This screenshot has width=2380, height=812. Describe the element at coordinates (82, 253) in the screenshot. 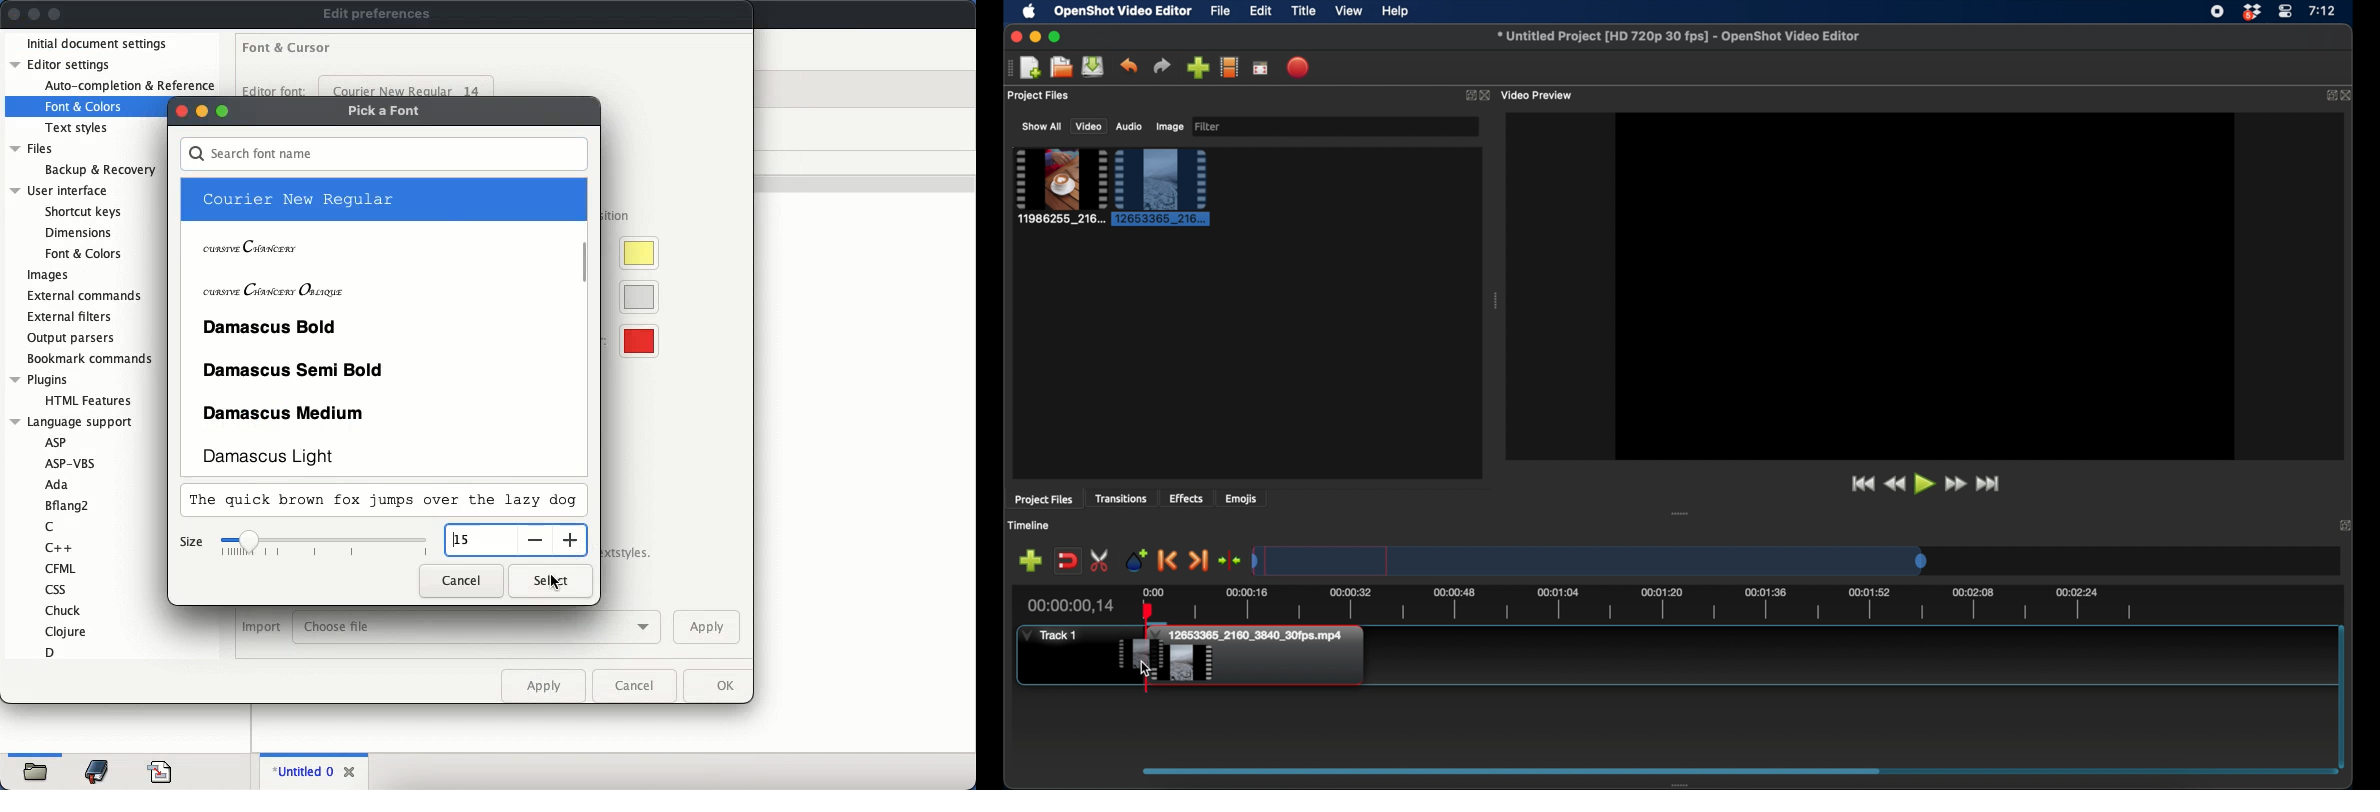

I see `font & colors` at that location.